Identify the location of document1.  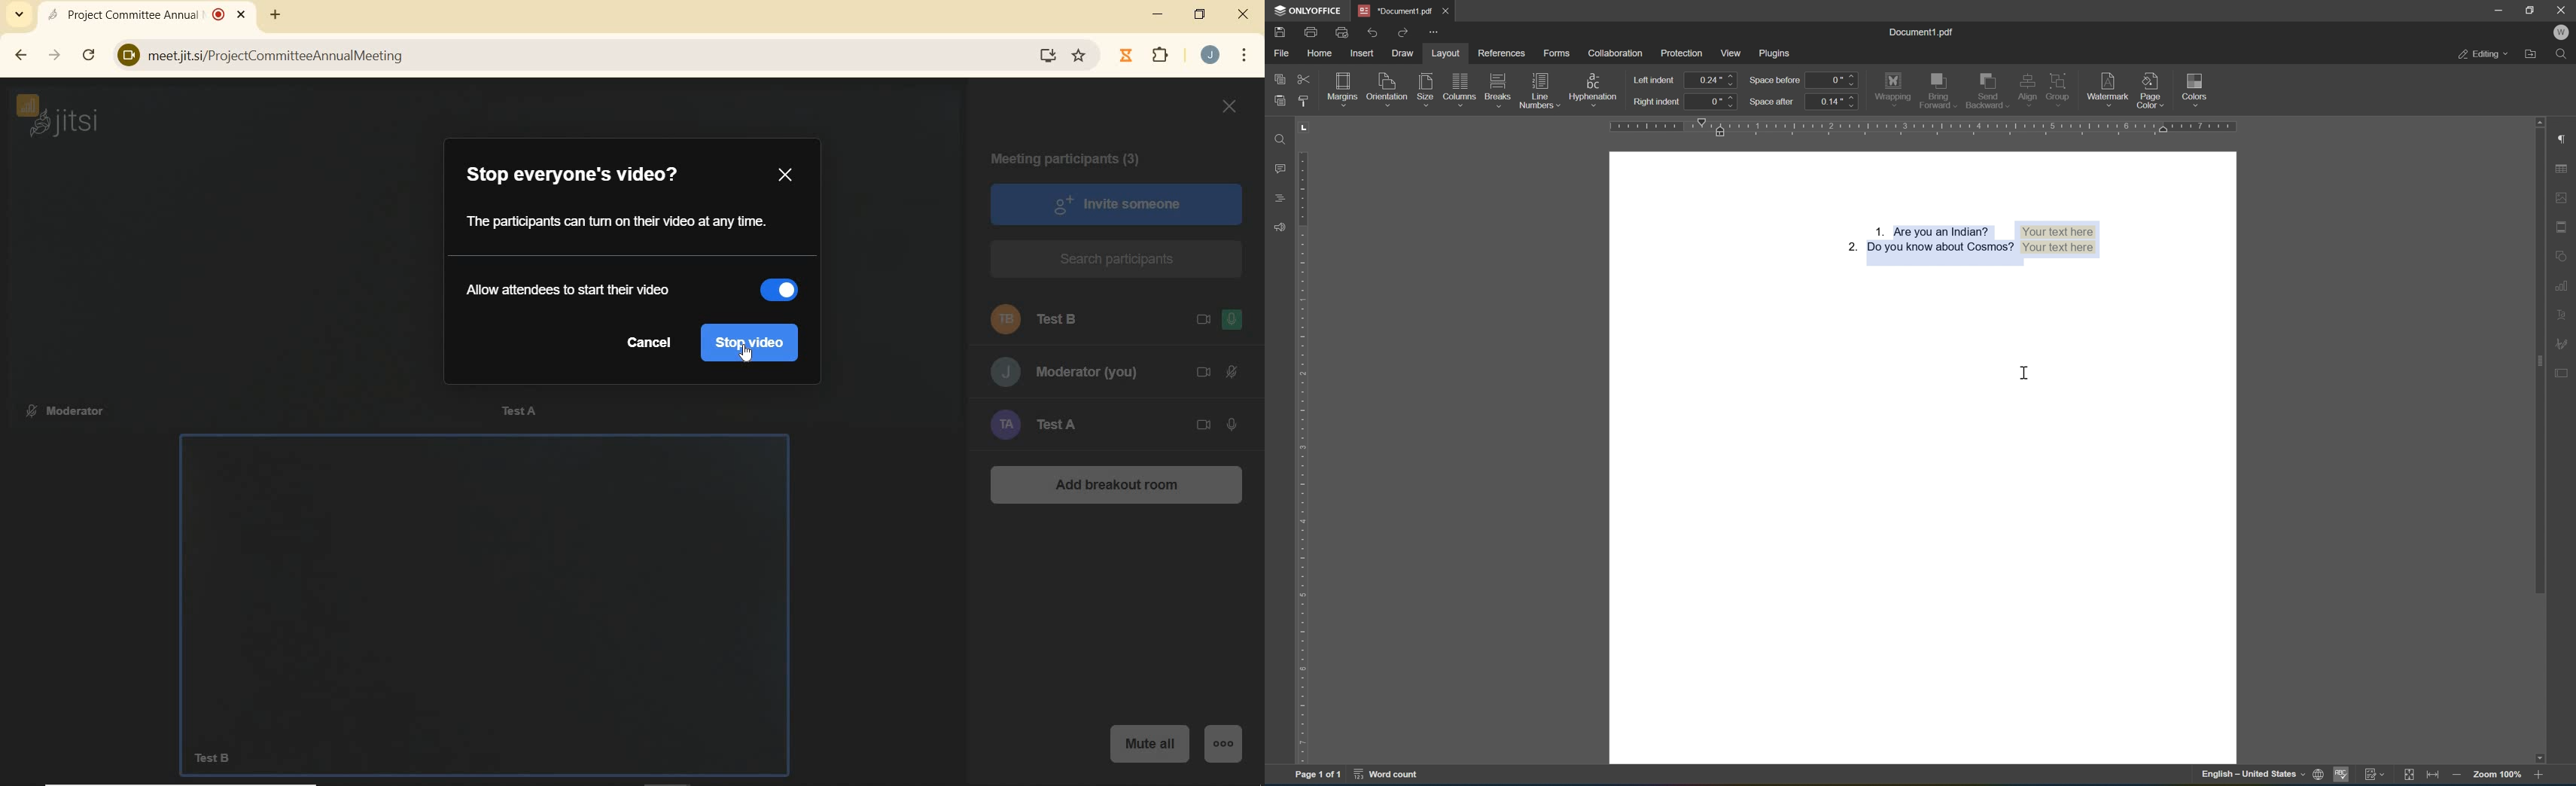
(1395, 11).